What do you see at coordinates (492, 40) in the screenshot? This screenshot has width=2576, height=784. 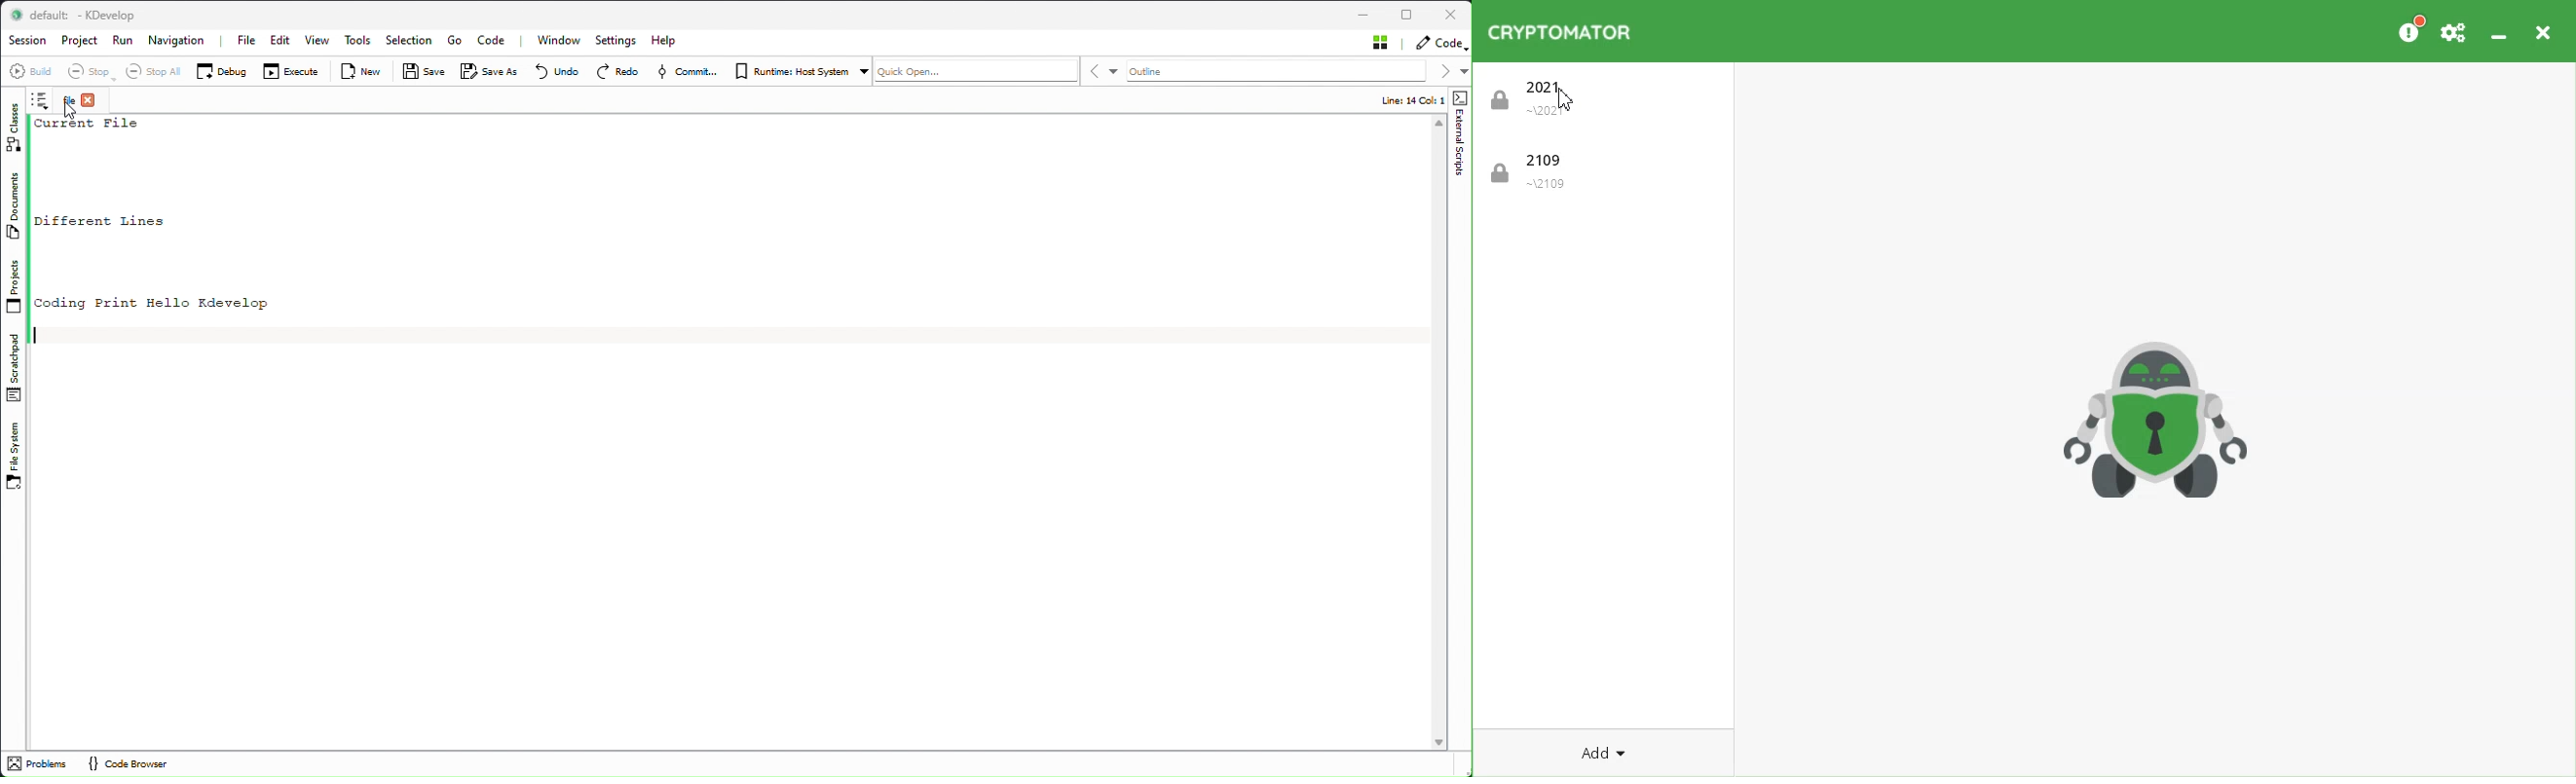 I see `Code` at bounding box center [492, 40].